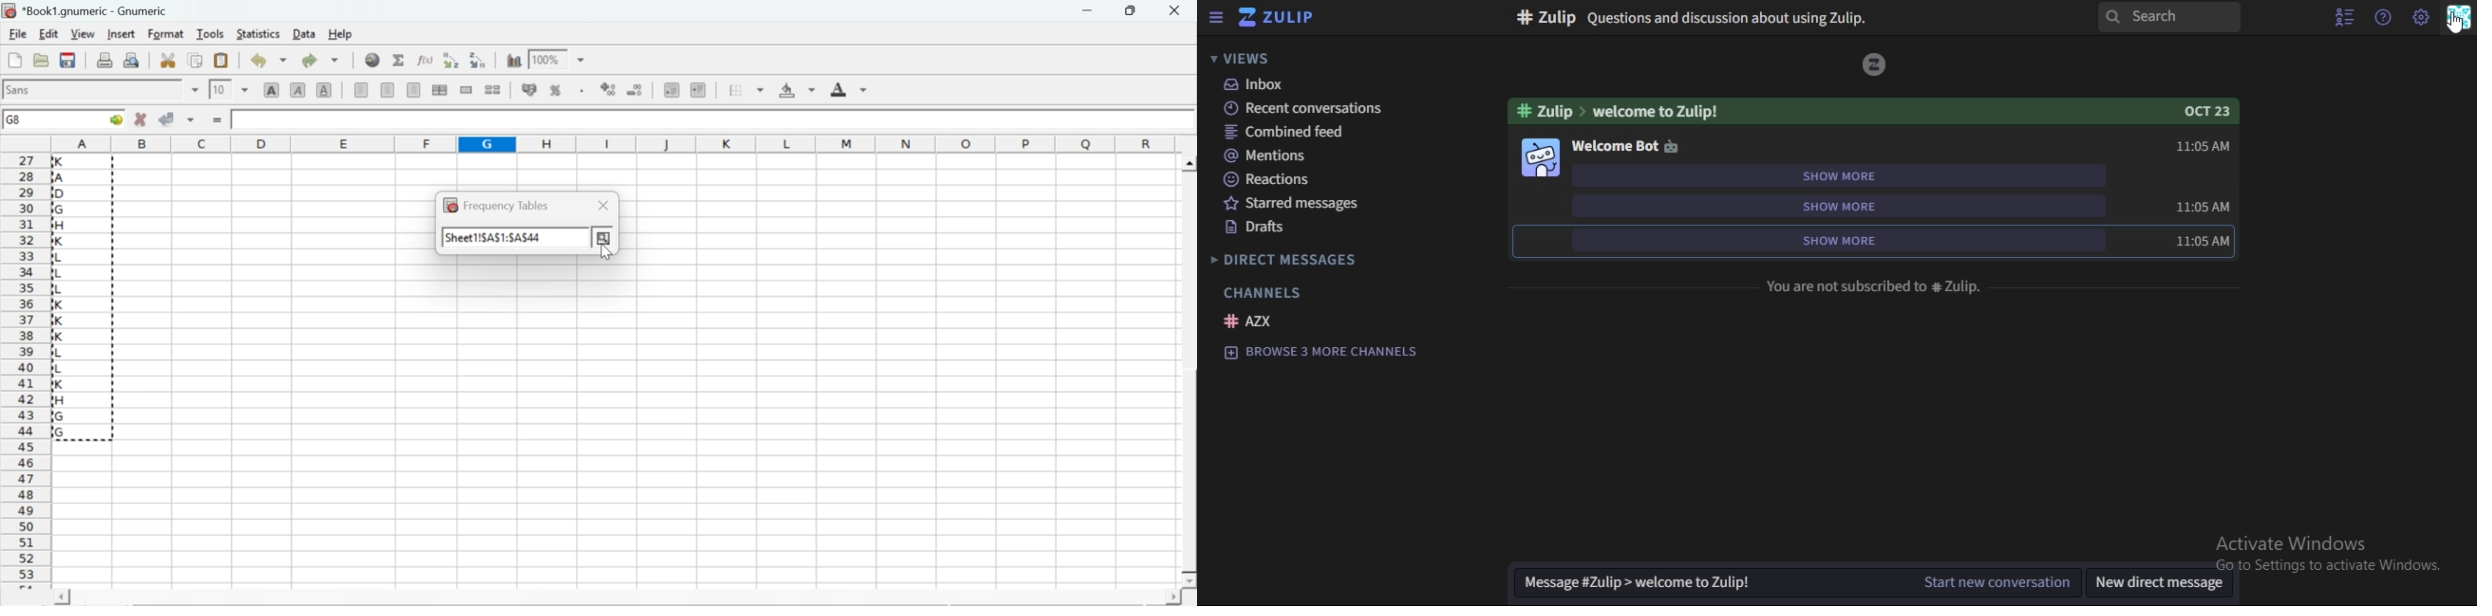 This screenshot has width=2492, height=616. I want to click on personal menu, so click(2461, 19).